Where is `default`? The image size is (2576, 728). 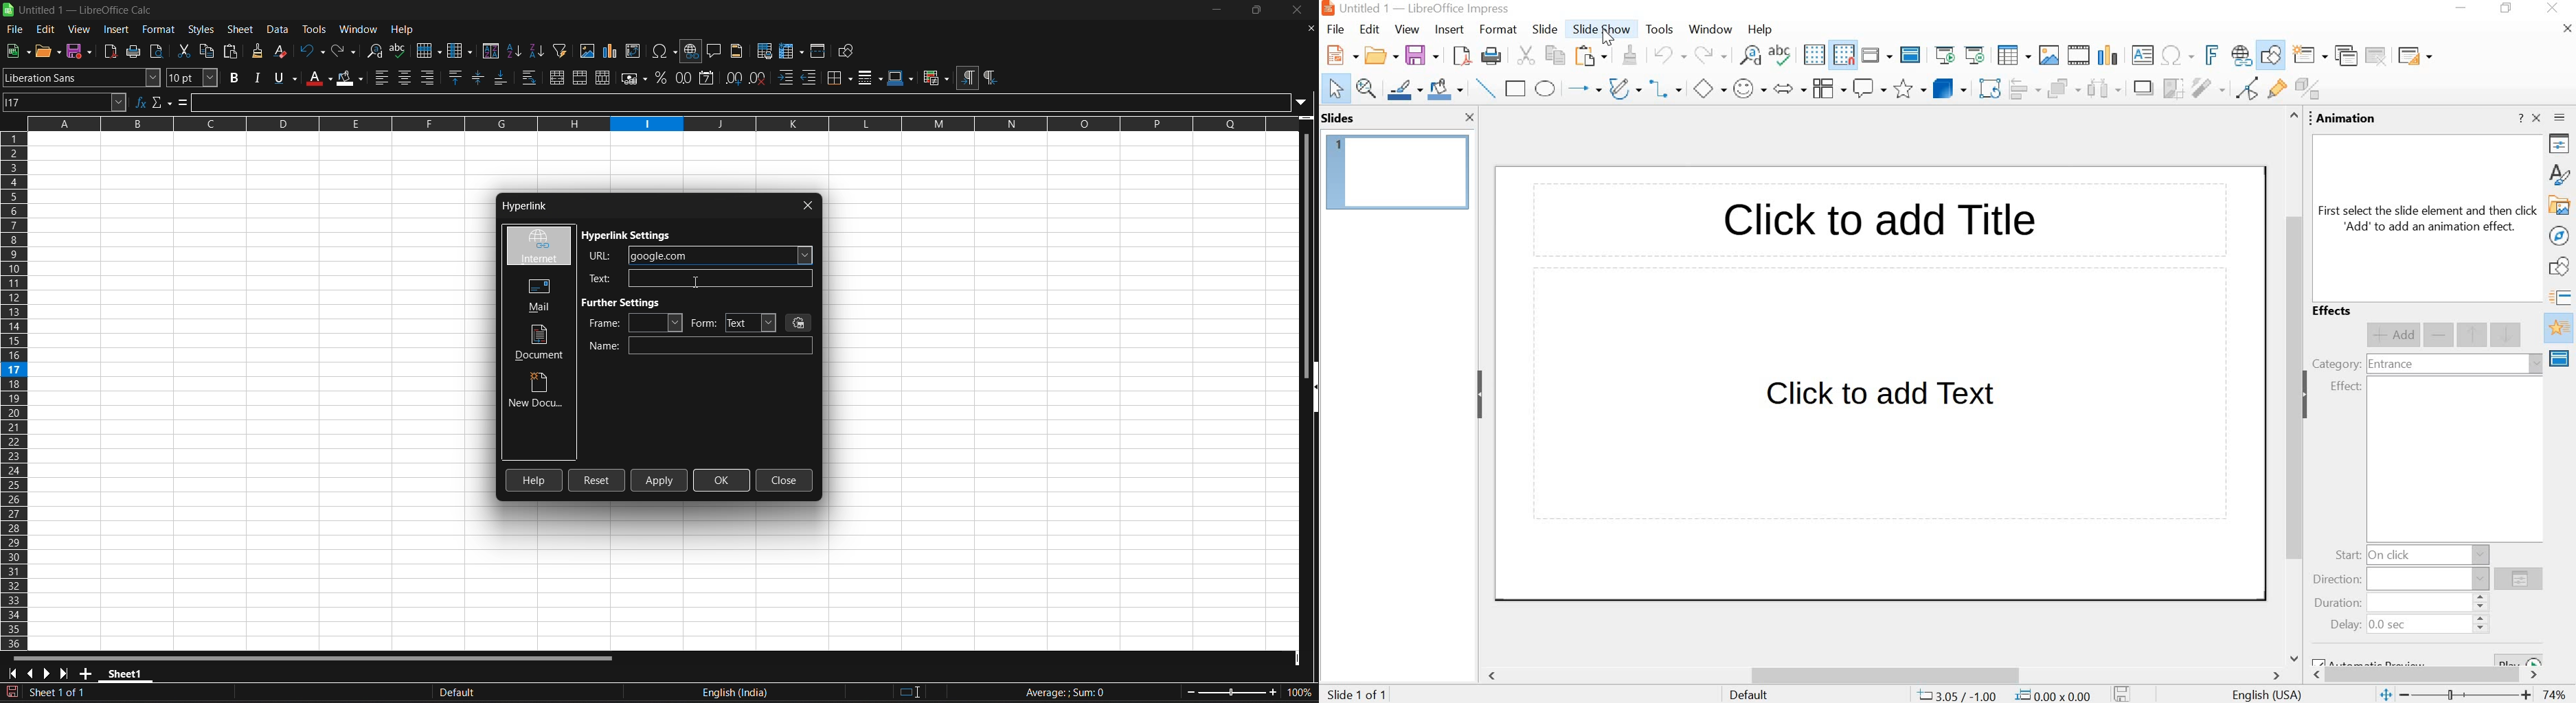 default is located at coordinates (563, 693).